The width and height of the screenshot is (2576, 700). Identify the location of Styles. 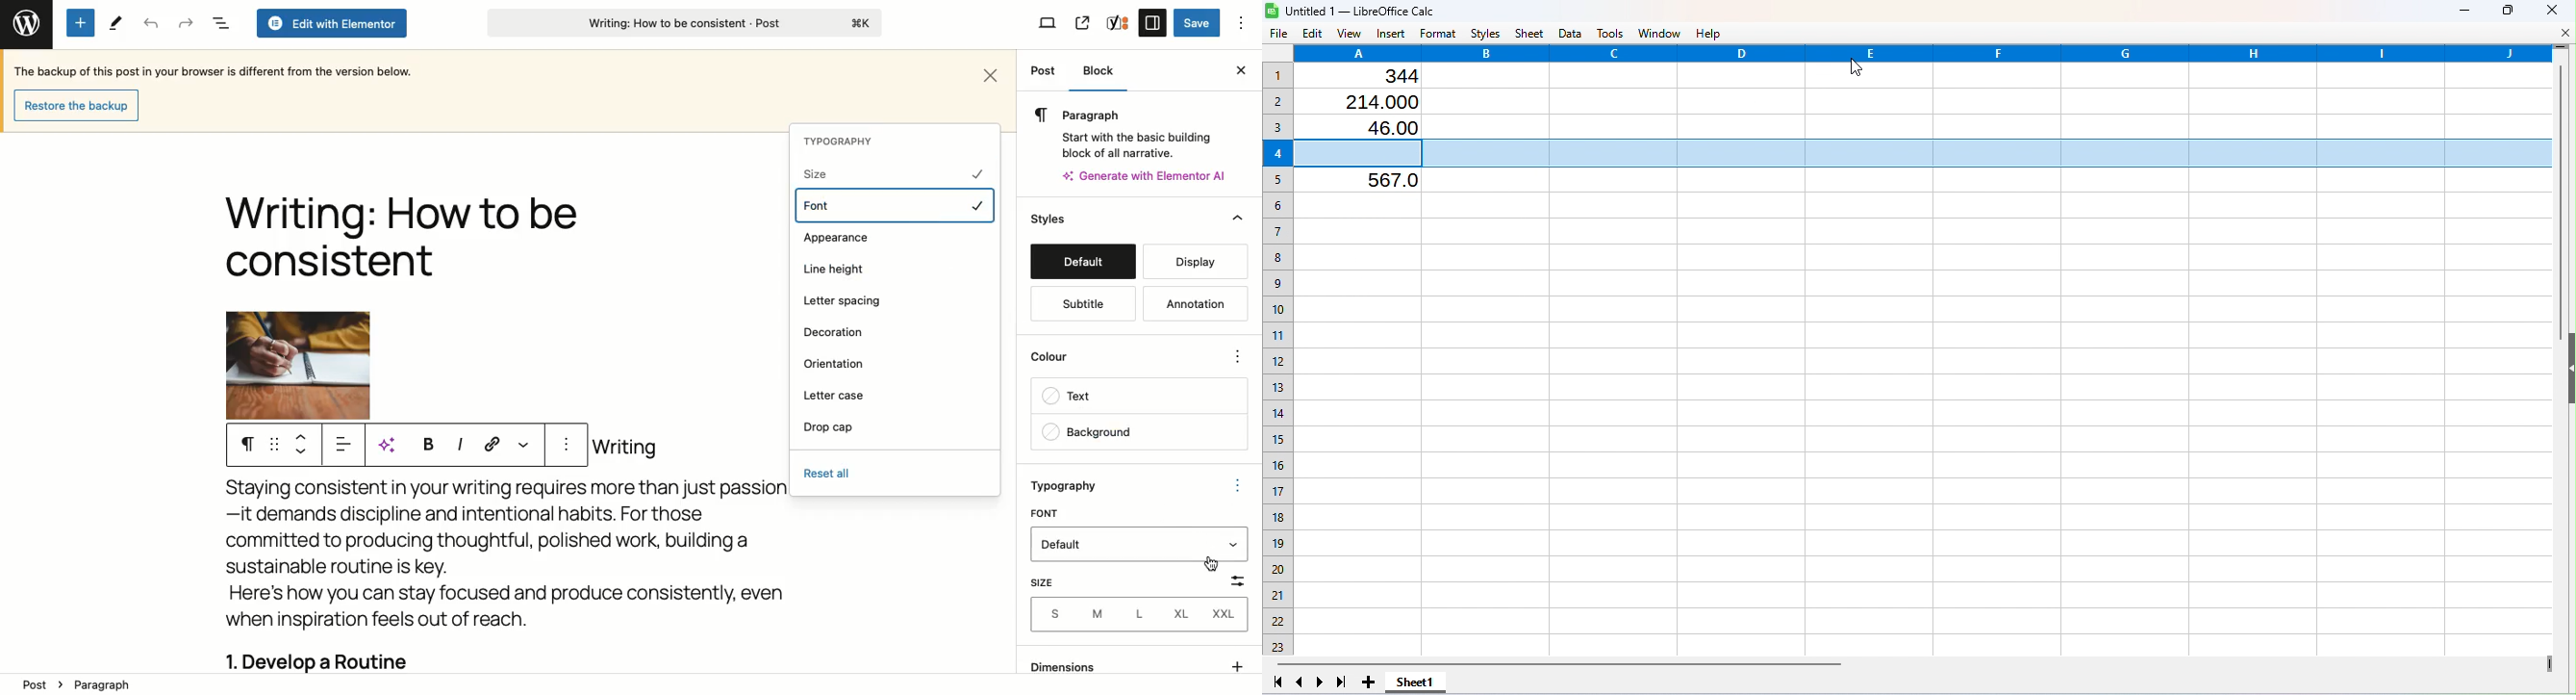
(1485, 32).